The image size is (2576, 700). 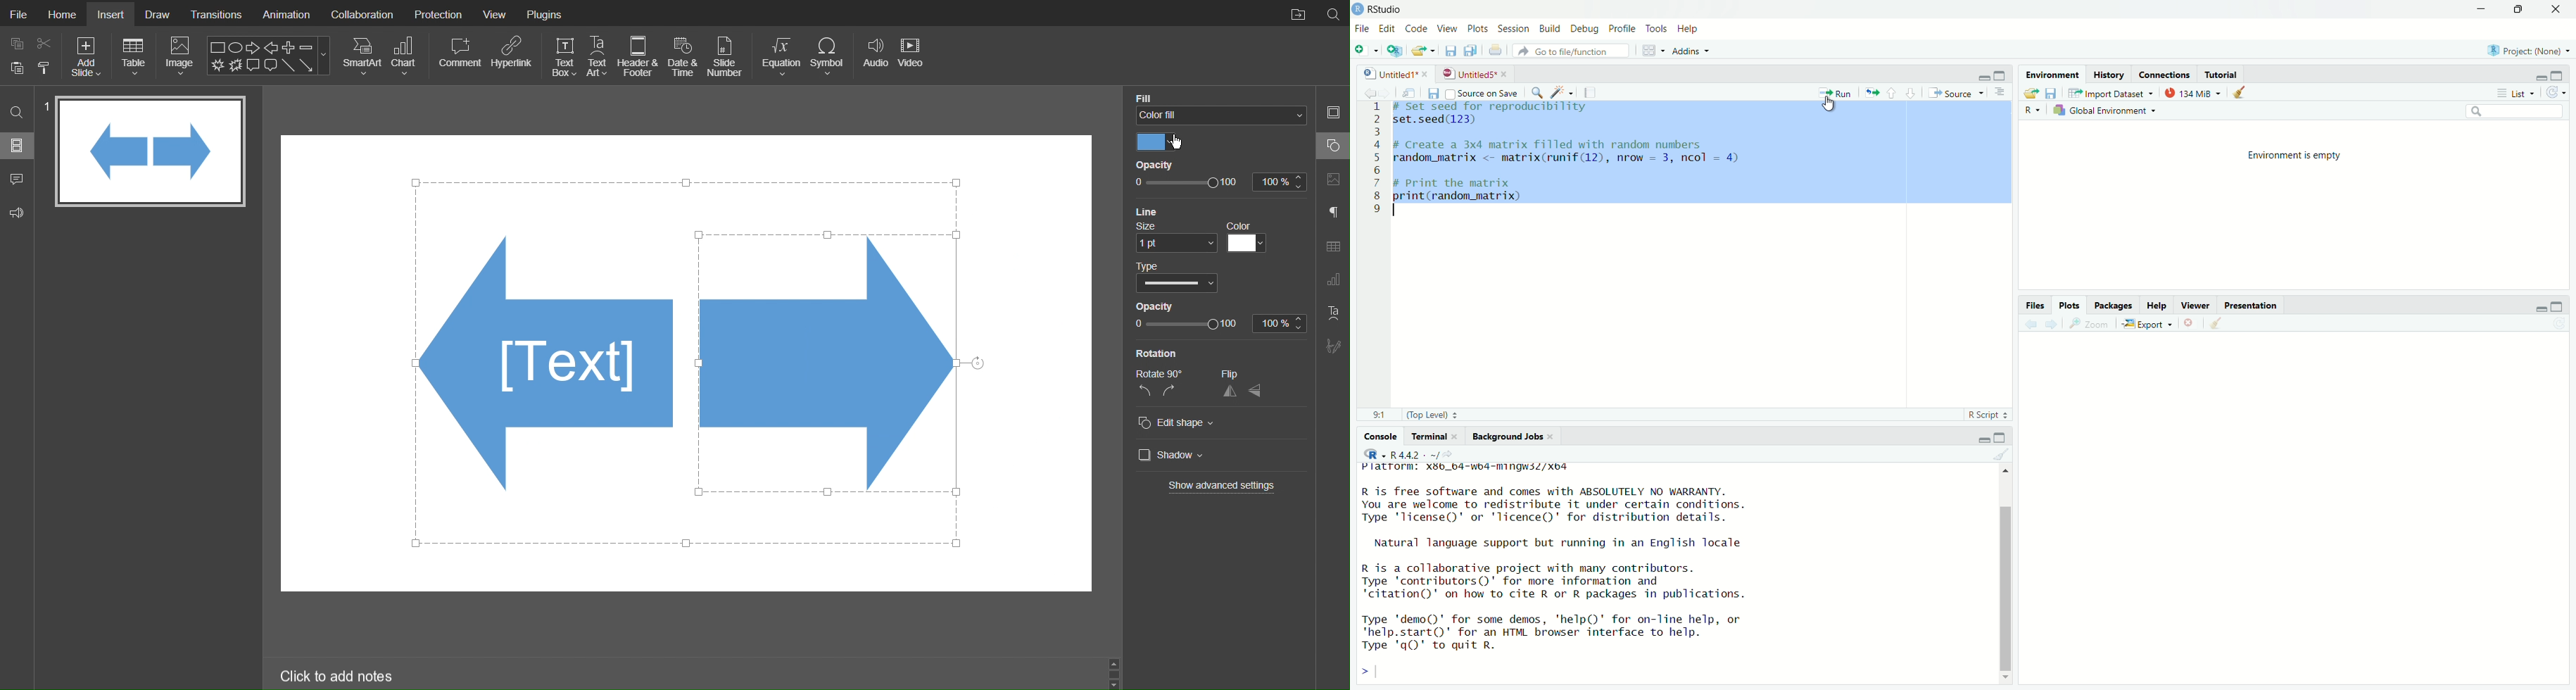 I want to click on Edit, so click(x=1388, y=30).